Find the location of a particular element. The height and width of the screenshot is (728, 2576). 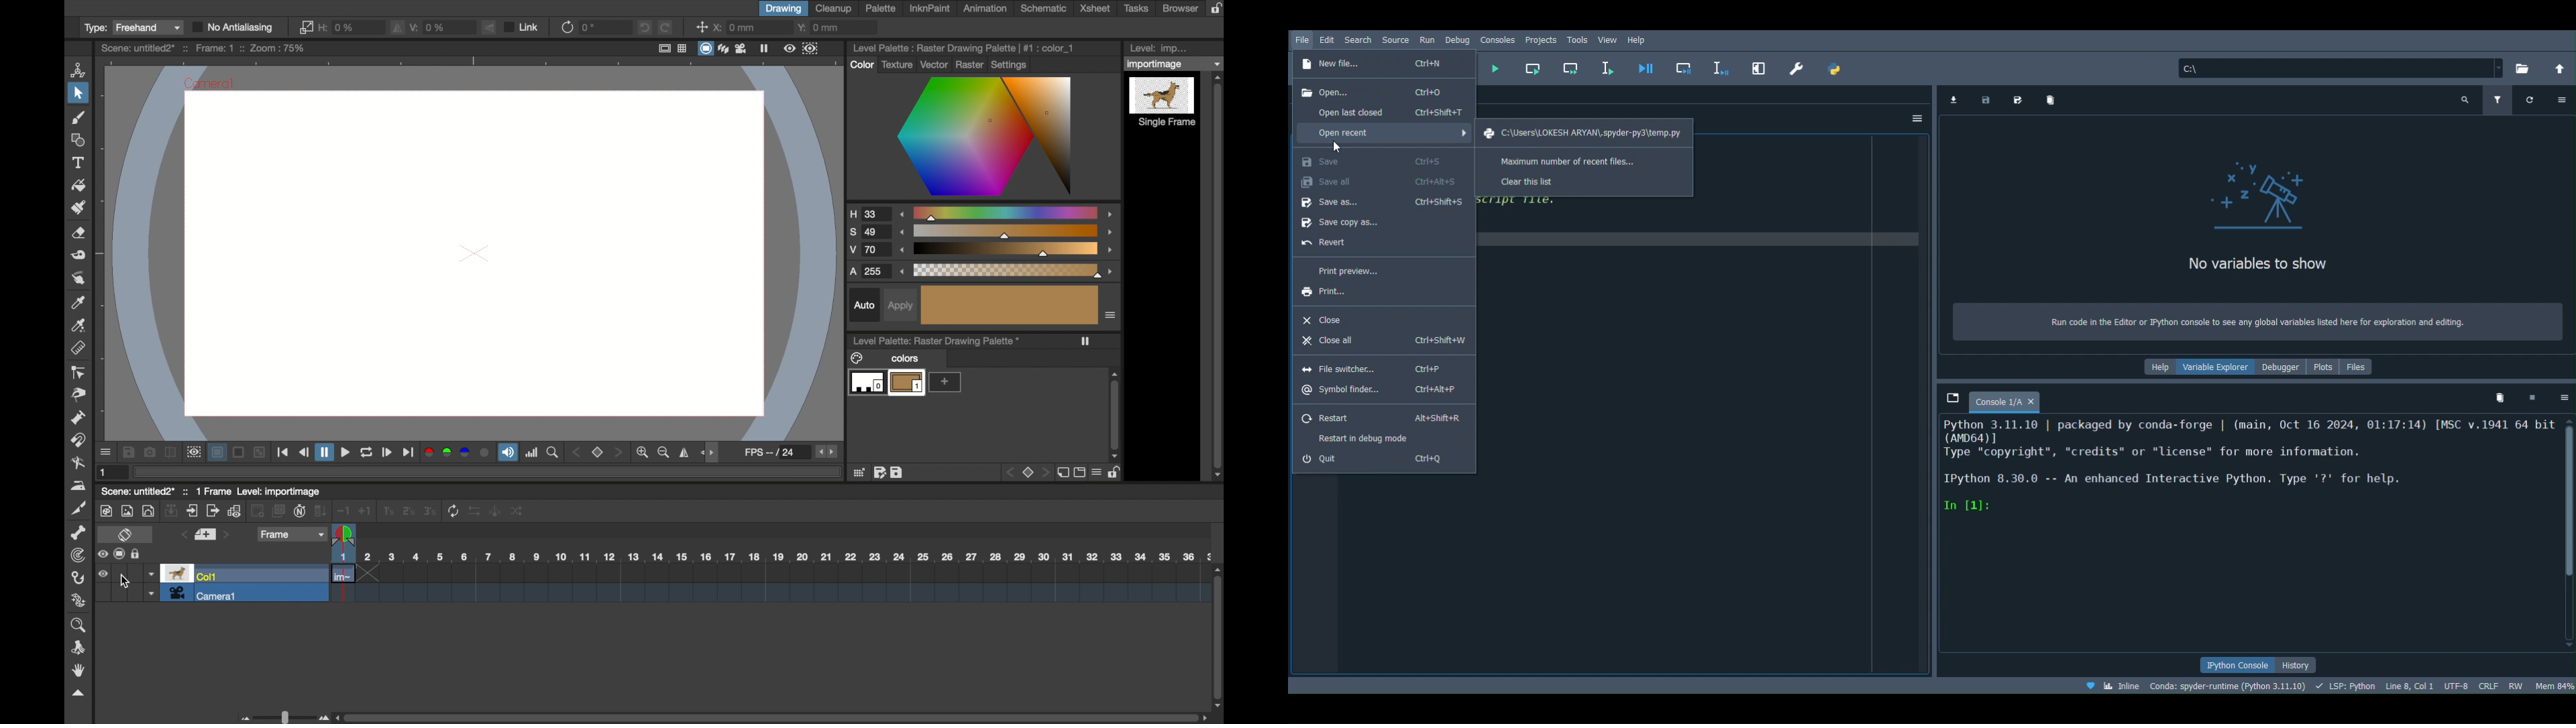

Run file (F5) is located at coordinates (1495, 67).